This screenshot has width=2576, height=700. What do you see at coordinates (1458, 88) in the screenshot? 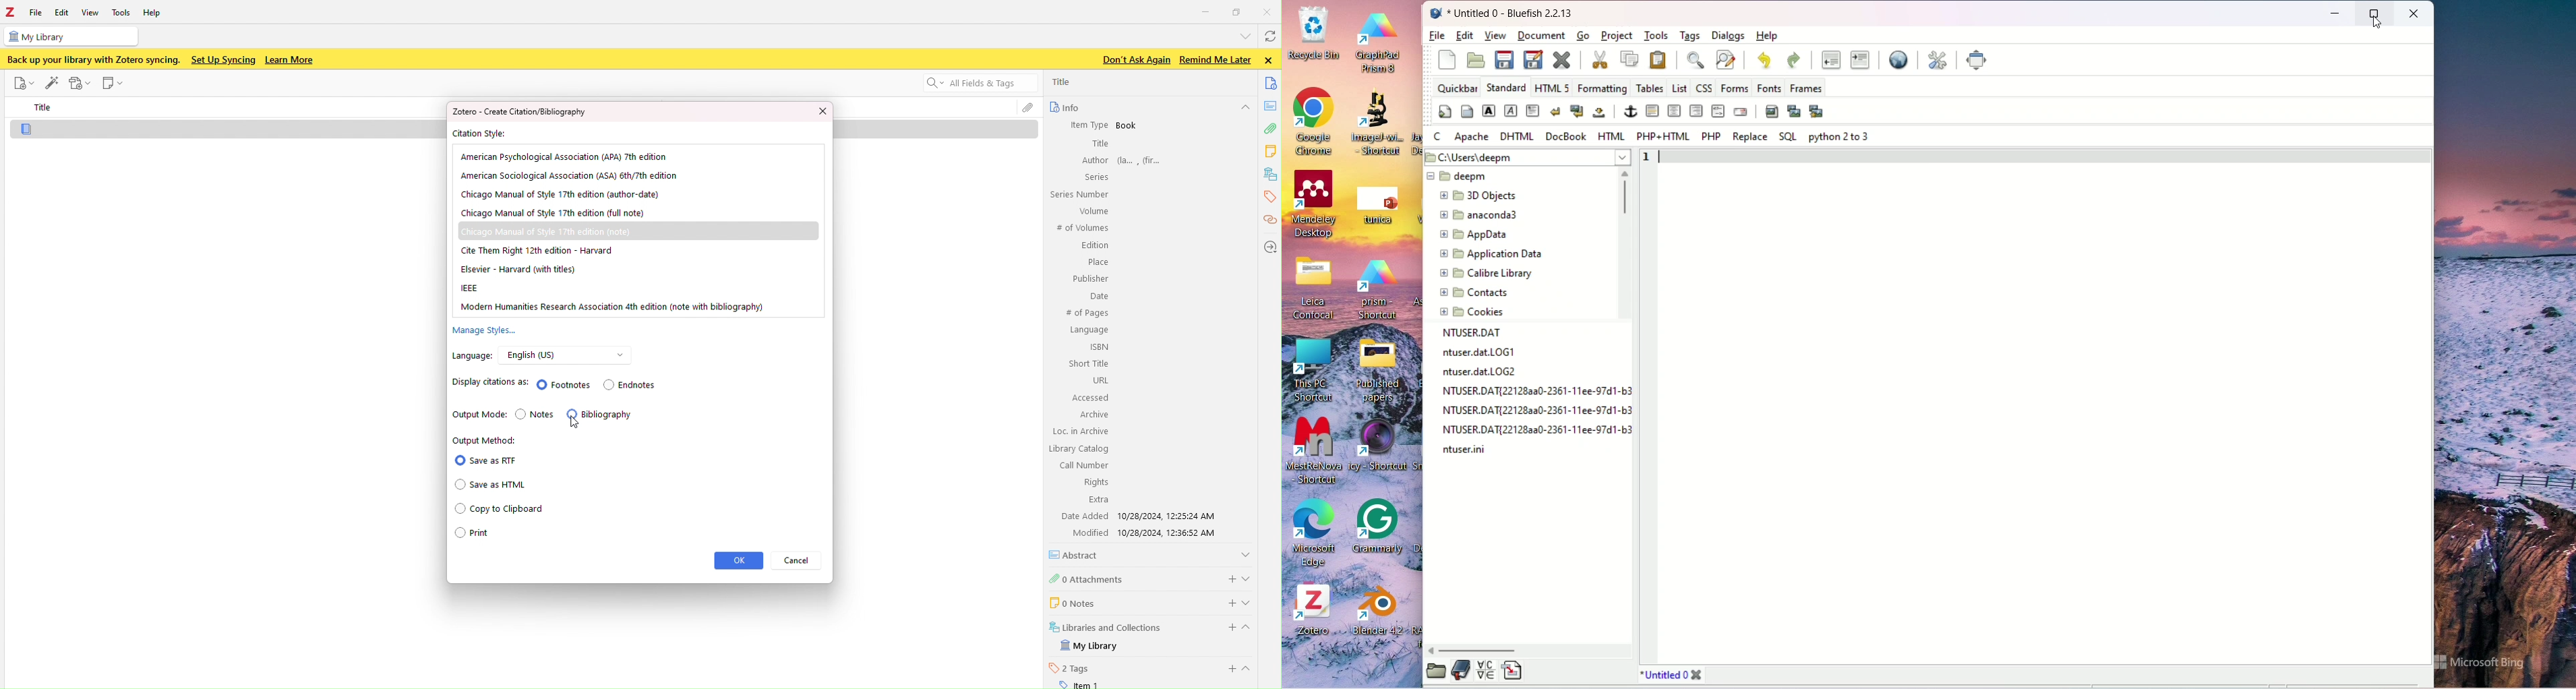
I see `quickbar` at bounding box center [1458, 88].